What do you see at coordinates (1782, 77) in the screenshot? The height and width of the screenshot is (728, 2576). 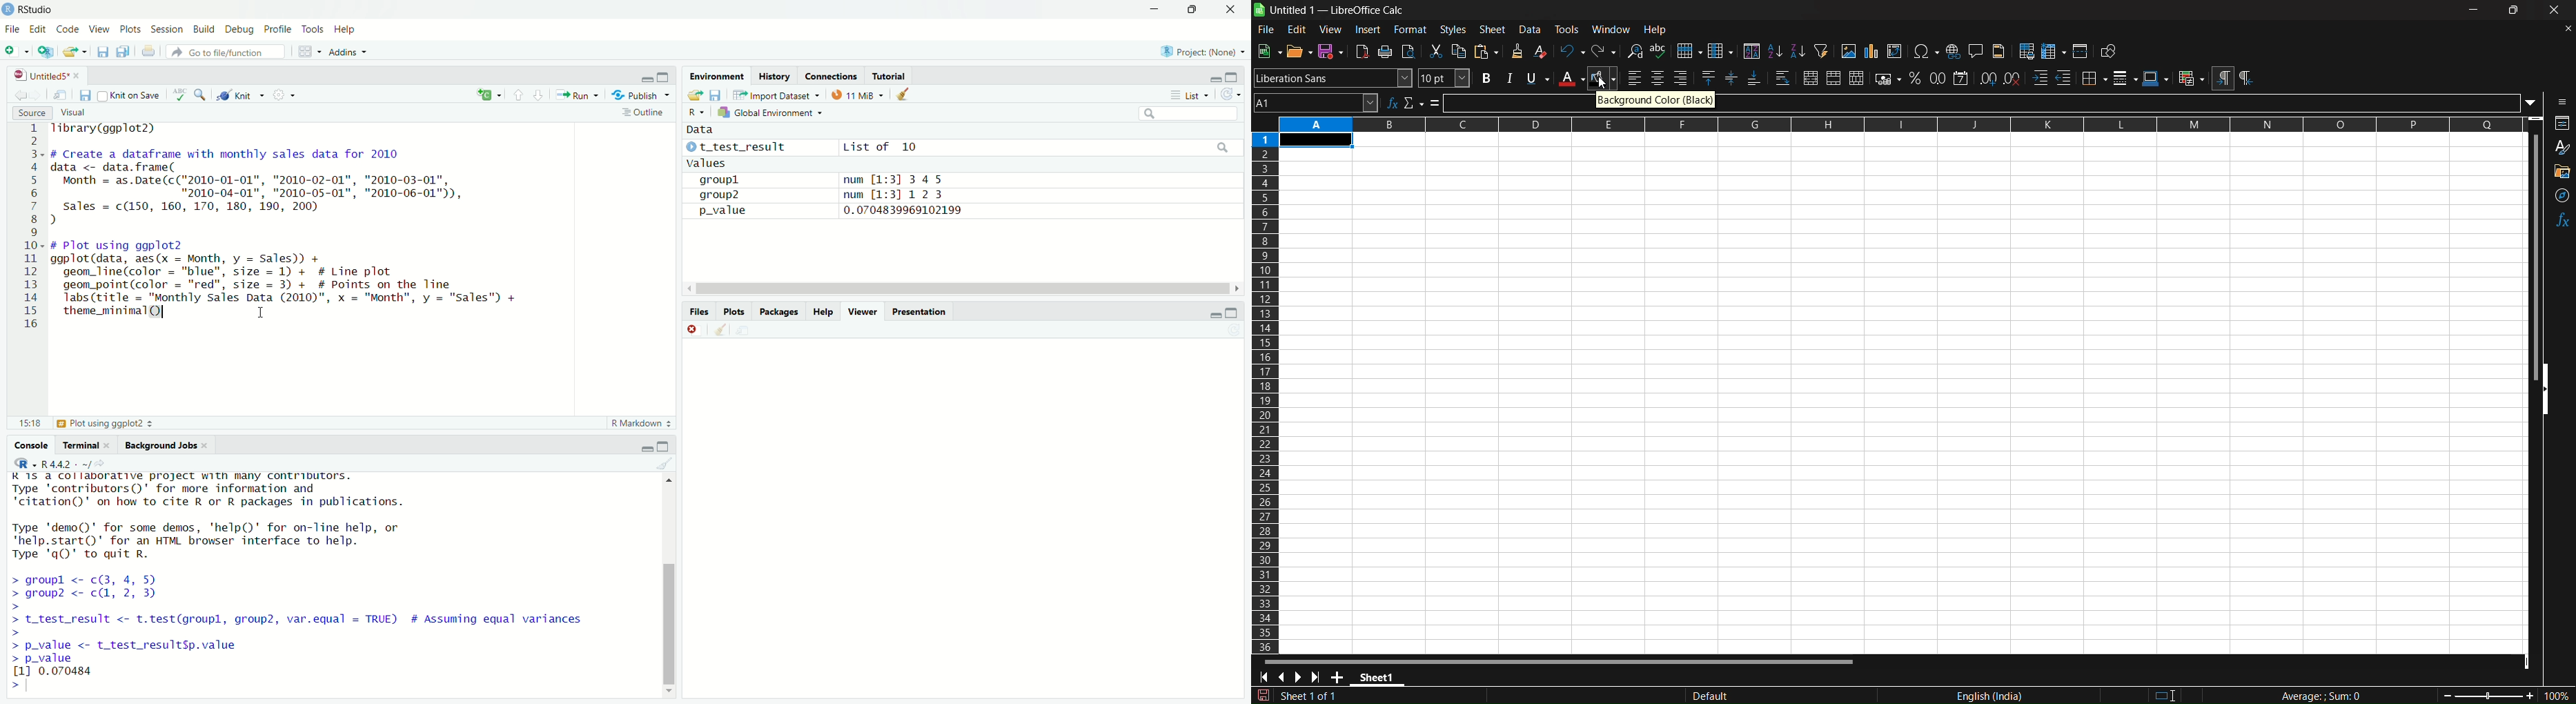 I see `wrap text` at bounding box center [1782, 77].